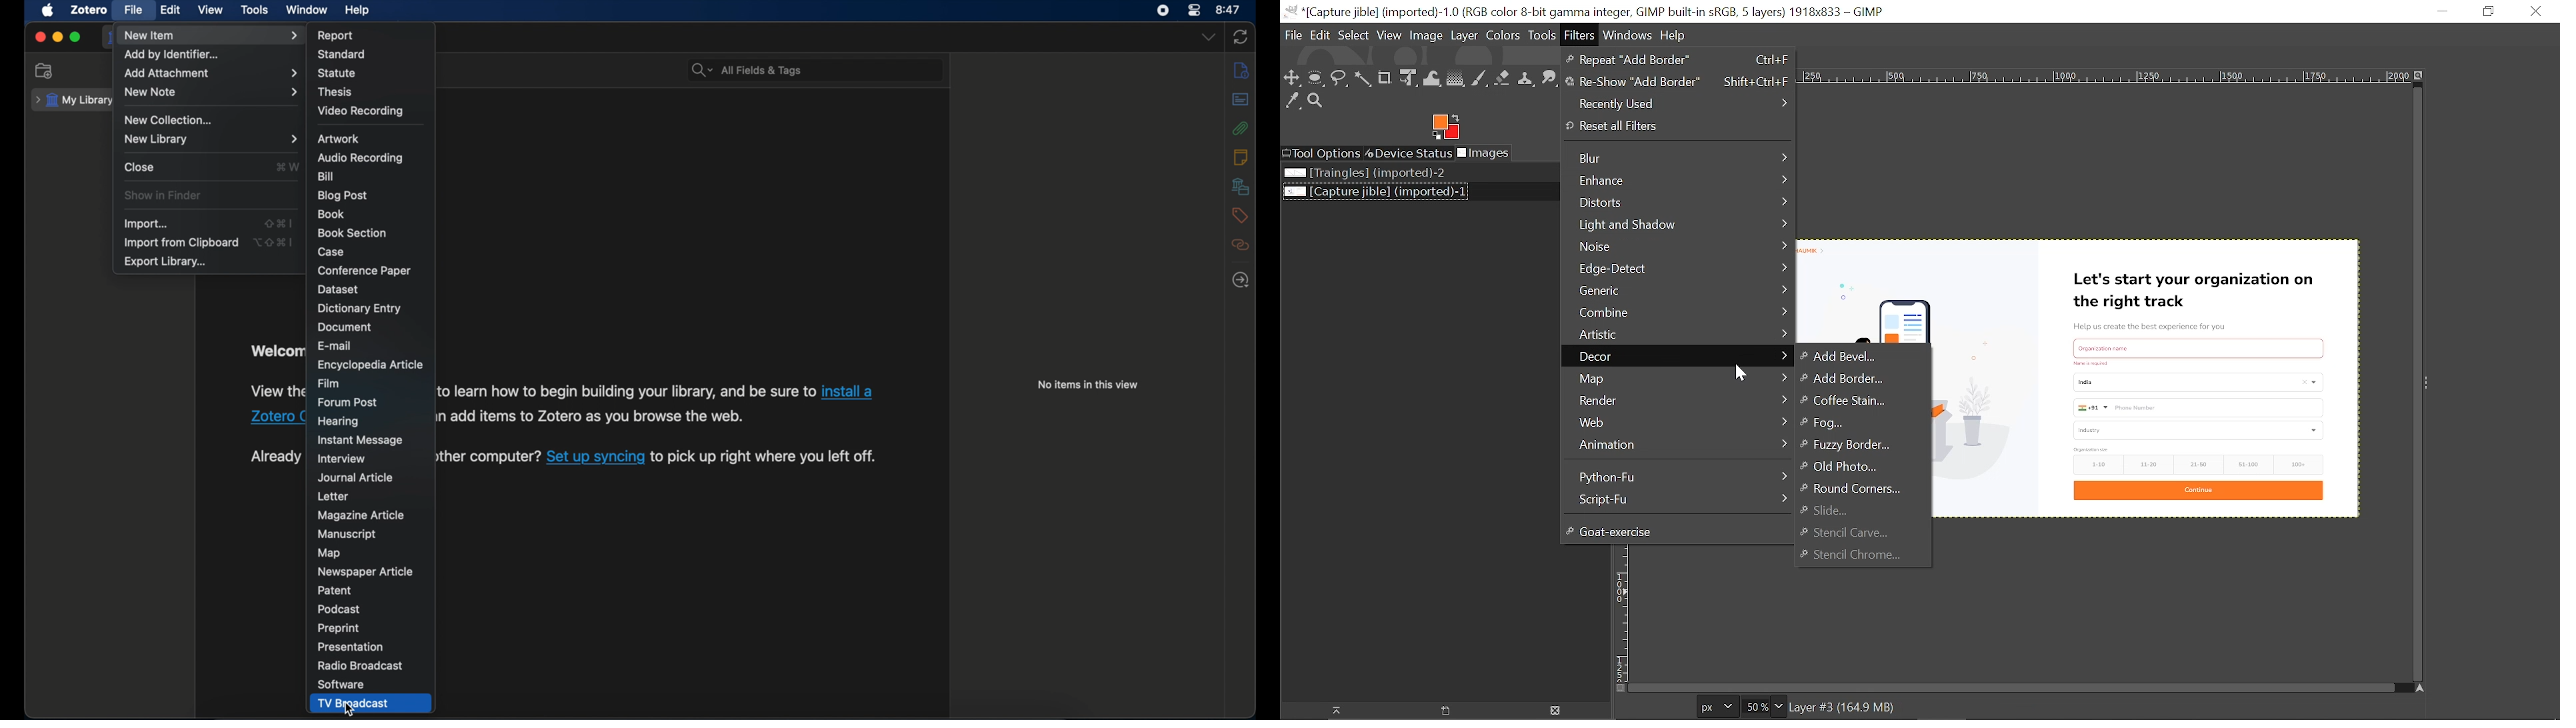 The image size is (2576, 728). I want to click on patent, so click(333, 591).